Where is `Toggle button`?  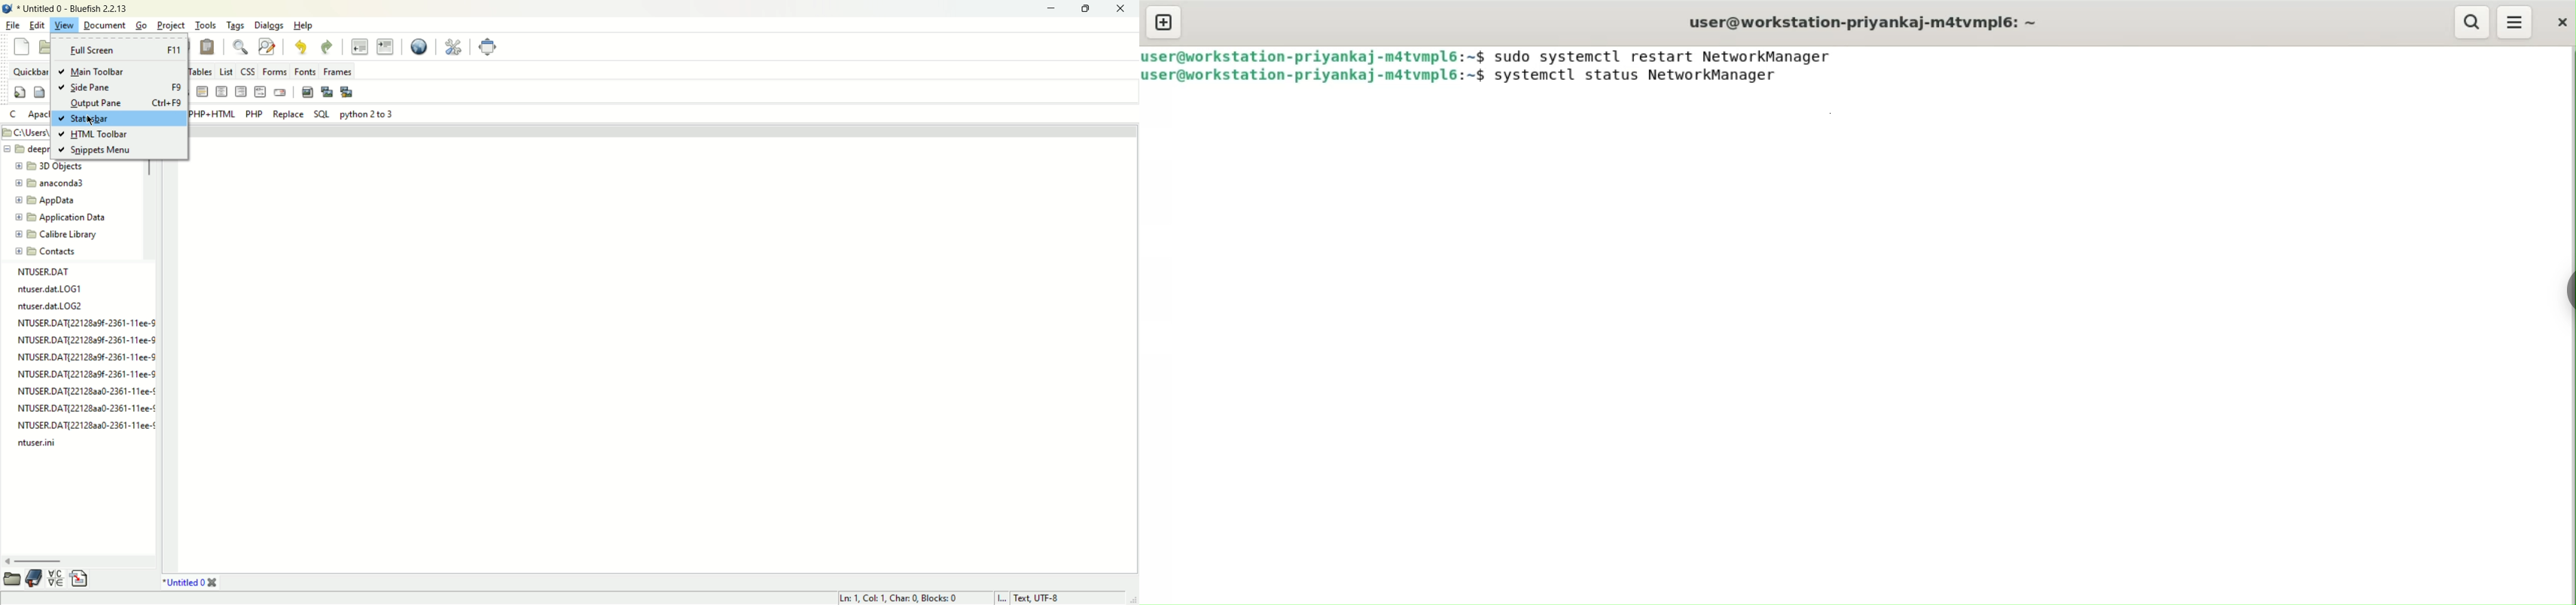
Toggle button is located at coordinates (2563, 293).